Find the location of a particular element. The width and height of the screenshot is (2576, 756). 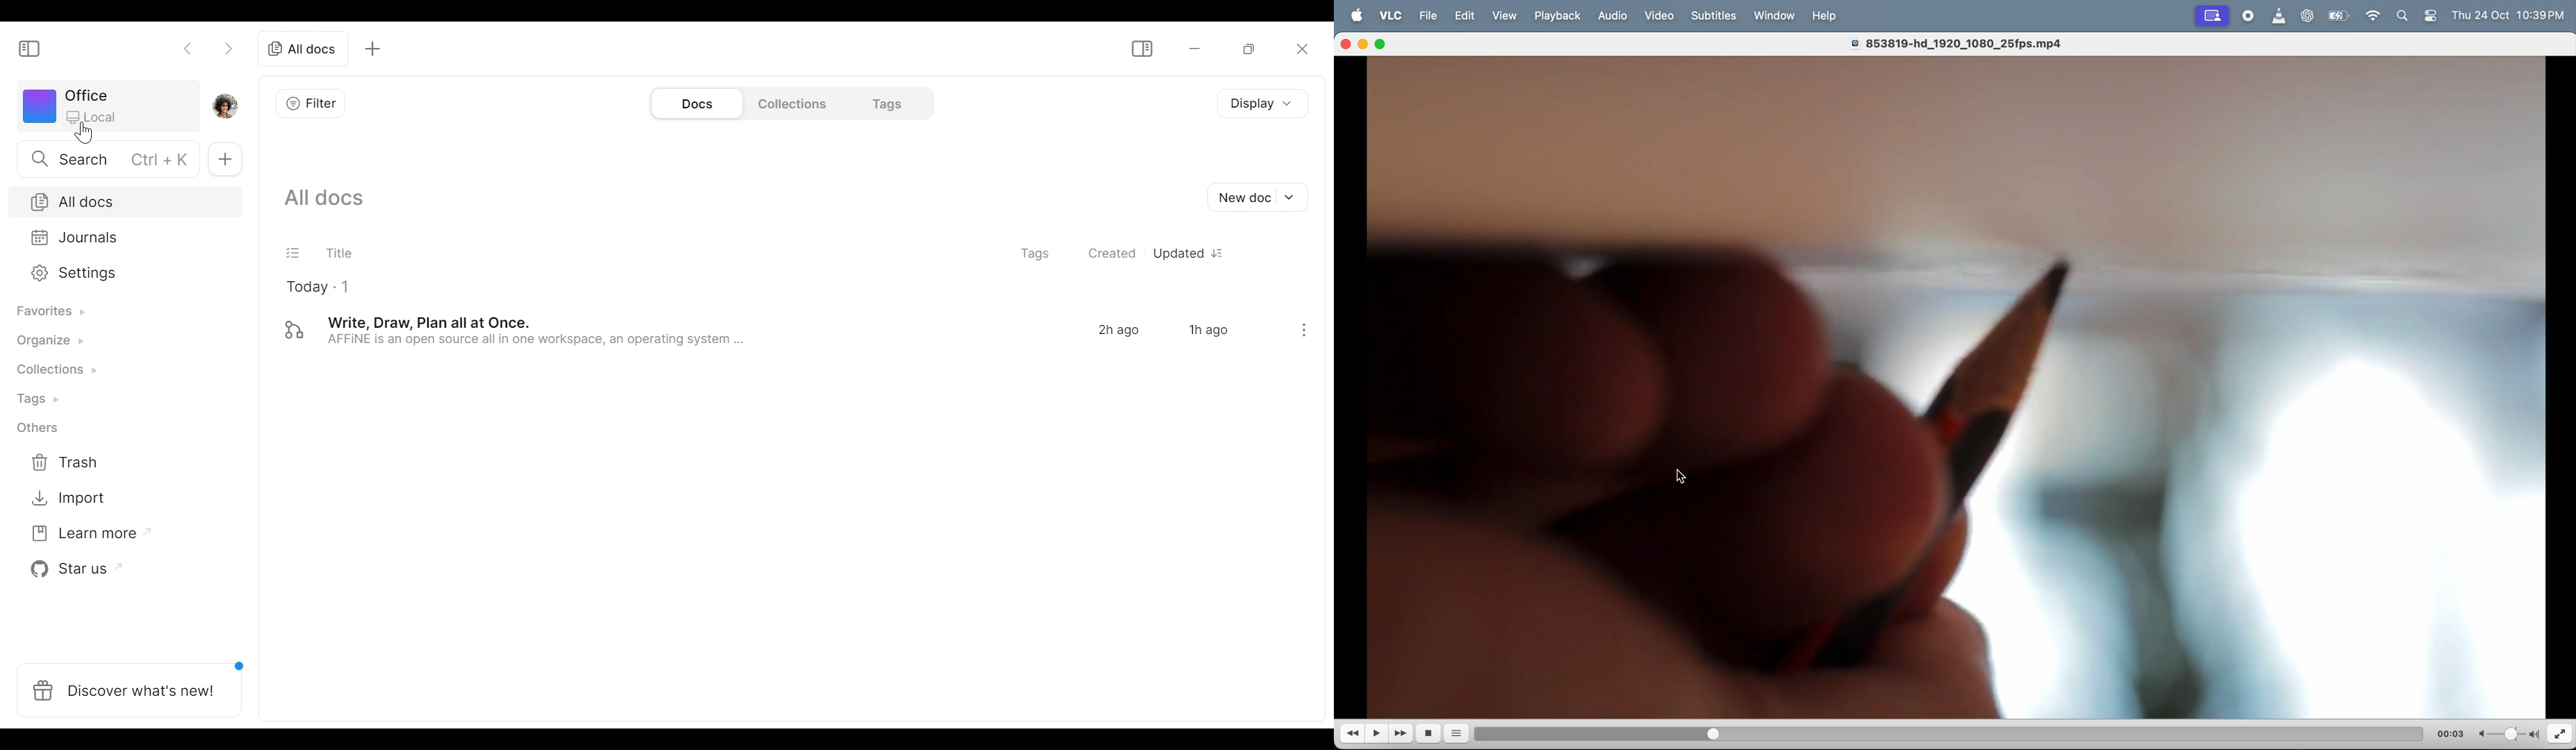

 is located at coordinates (2560, 733).